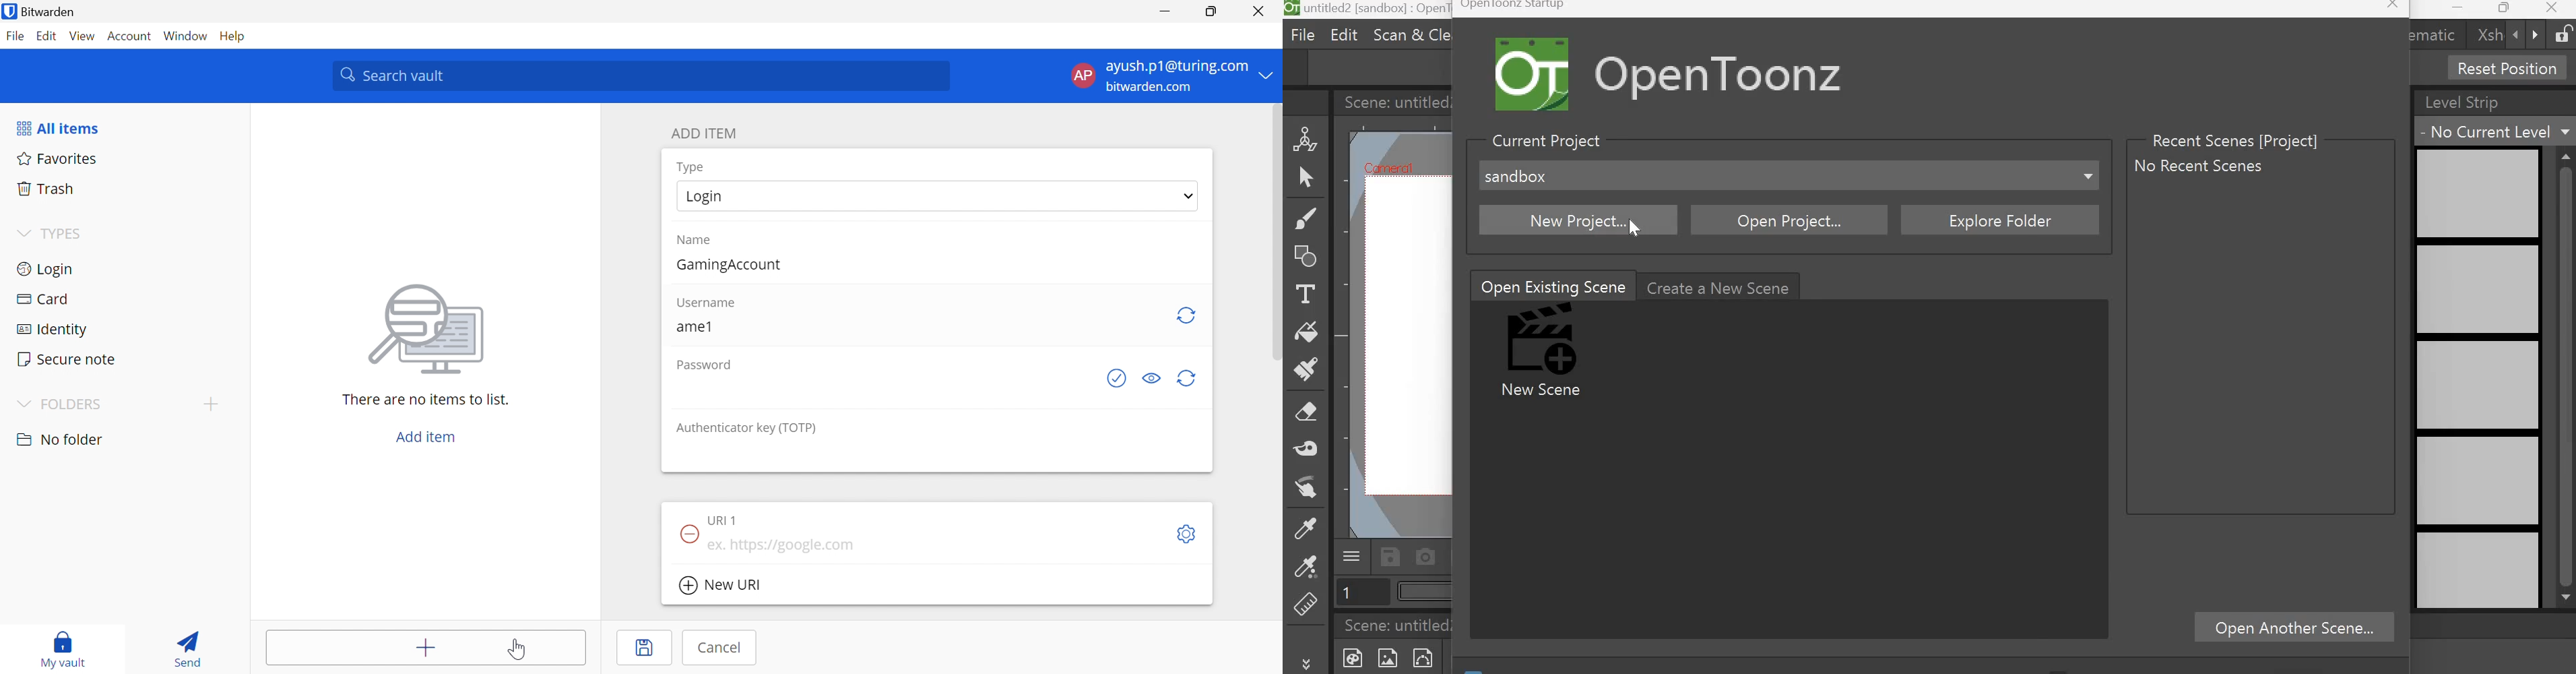 This screenshot has width=2576, height=700. Describe the element at coordinates (1308, 257) in the screenshot. I see `Geometric Tool` at that location.